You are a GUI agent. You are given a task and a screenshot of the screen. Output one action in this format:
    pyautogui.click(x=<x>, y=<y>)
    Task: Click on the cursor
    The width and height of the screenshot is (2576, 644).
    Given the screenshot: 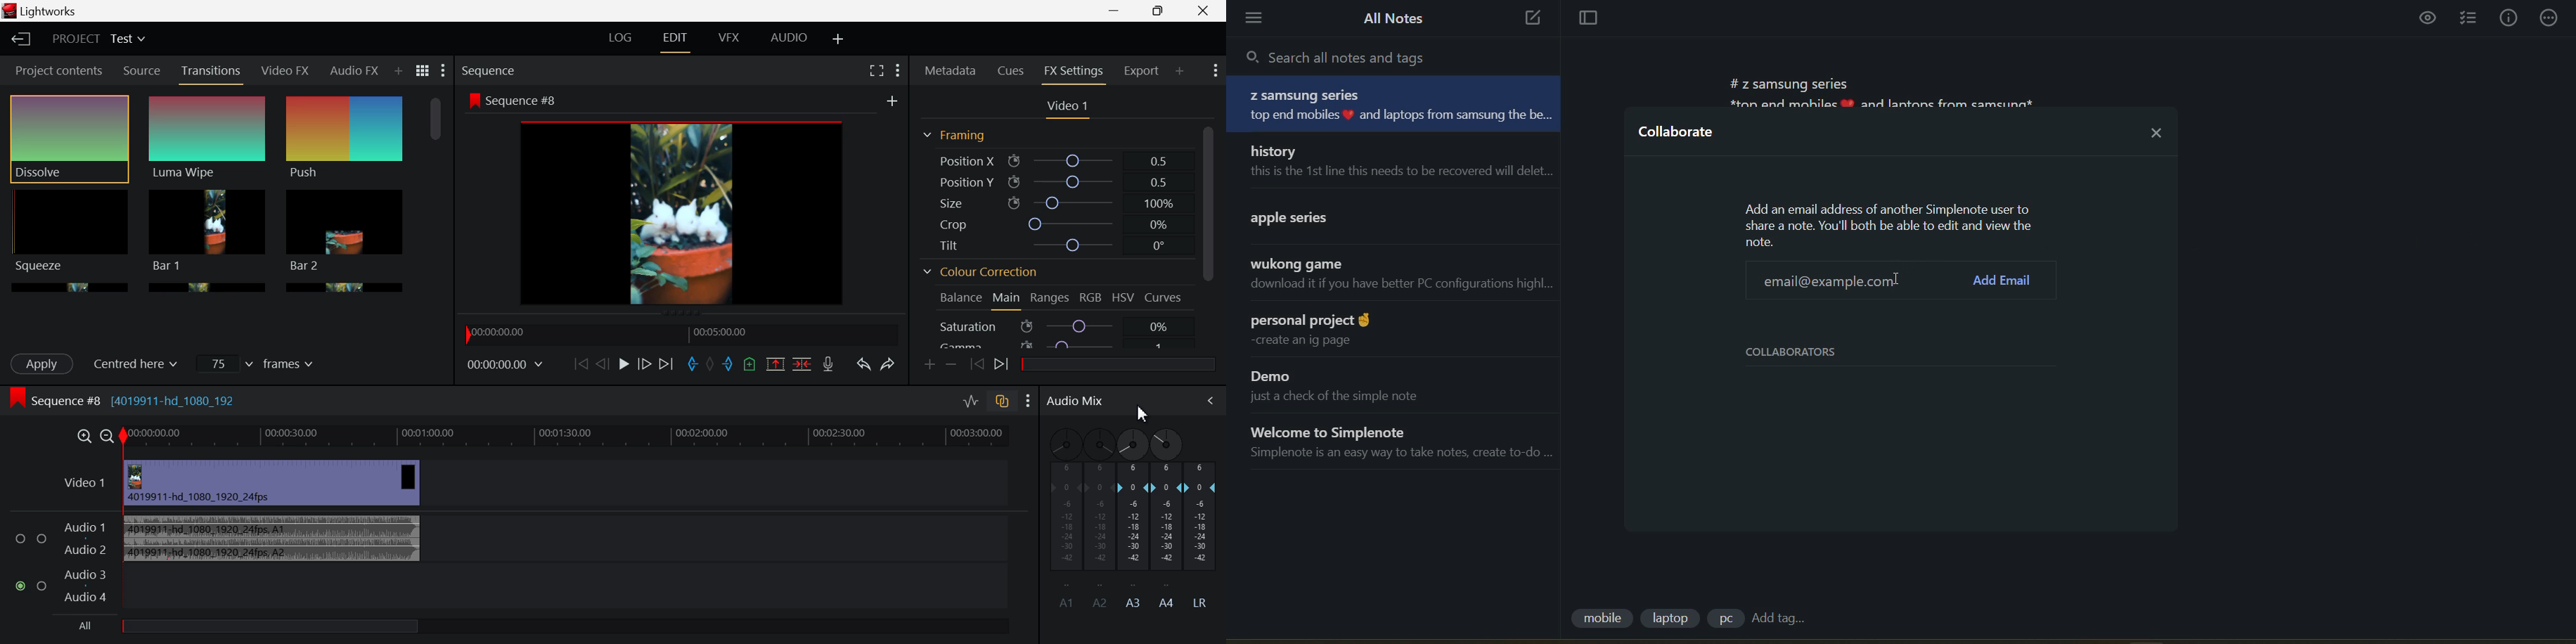 What is the action you would take?
    pyautogui.click(x=1822, y=280)
    